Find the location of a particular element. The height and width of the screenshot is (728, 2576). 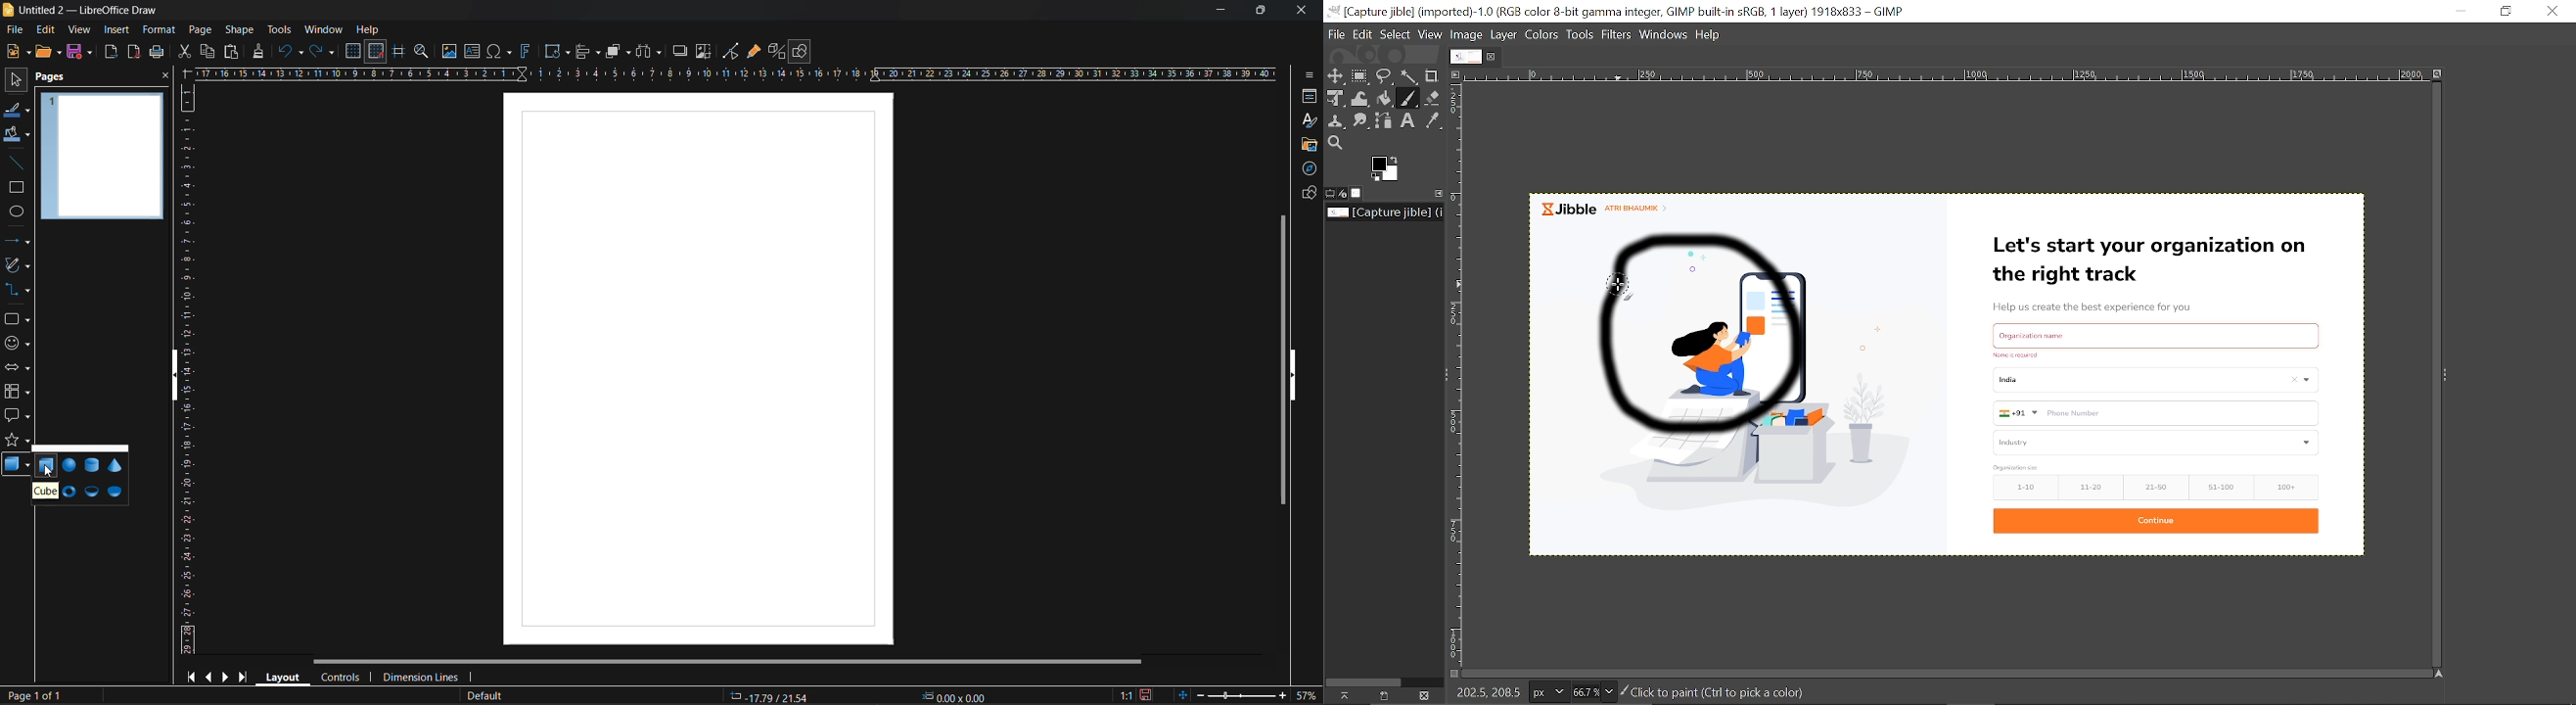

image is located at coordinates (450, 52).